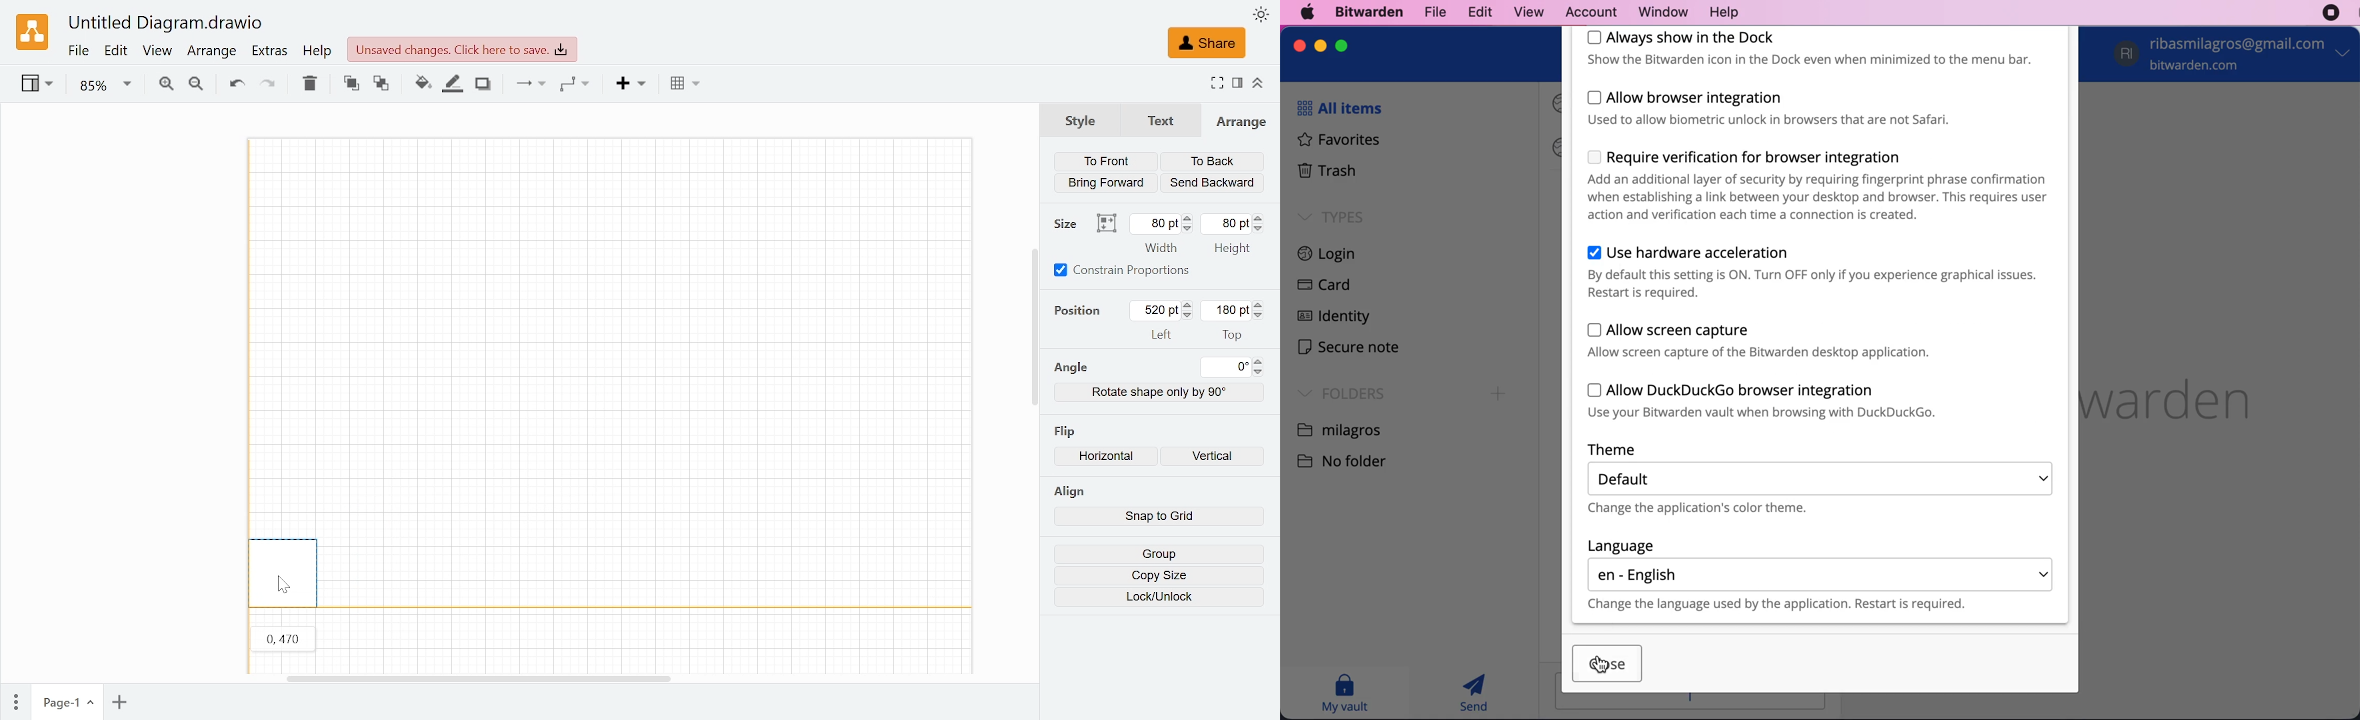 This screenshot has height=728, width=2380. What do you see at coordinates (1158, 554) in the screenshot?
I see `Group` at bounding box center [1158, 554].